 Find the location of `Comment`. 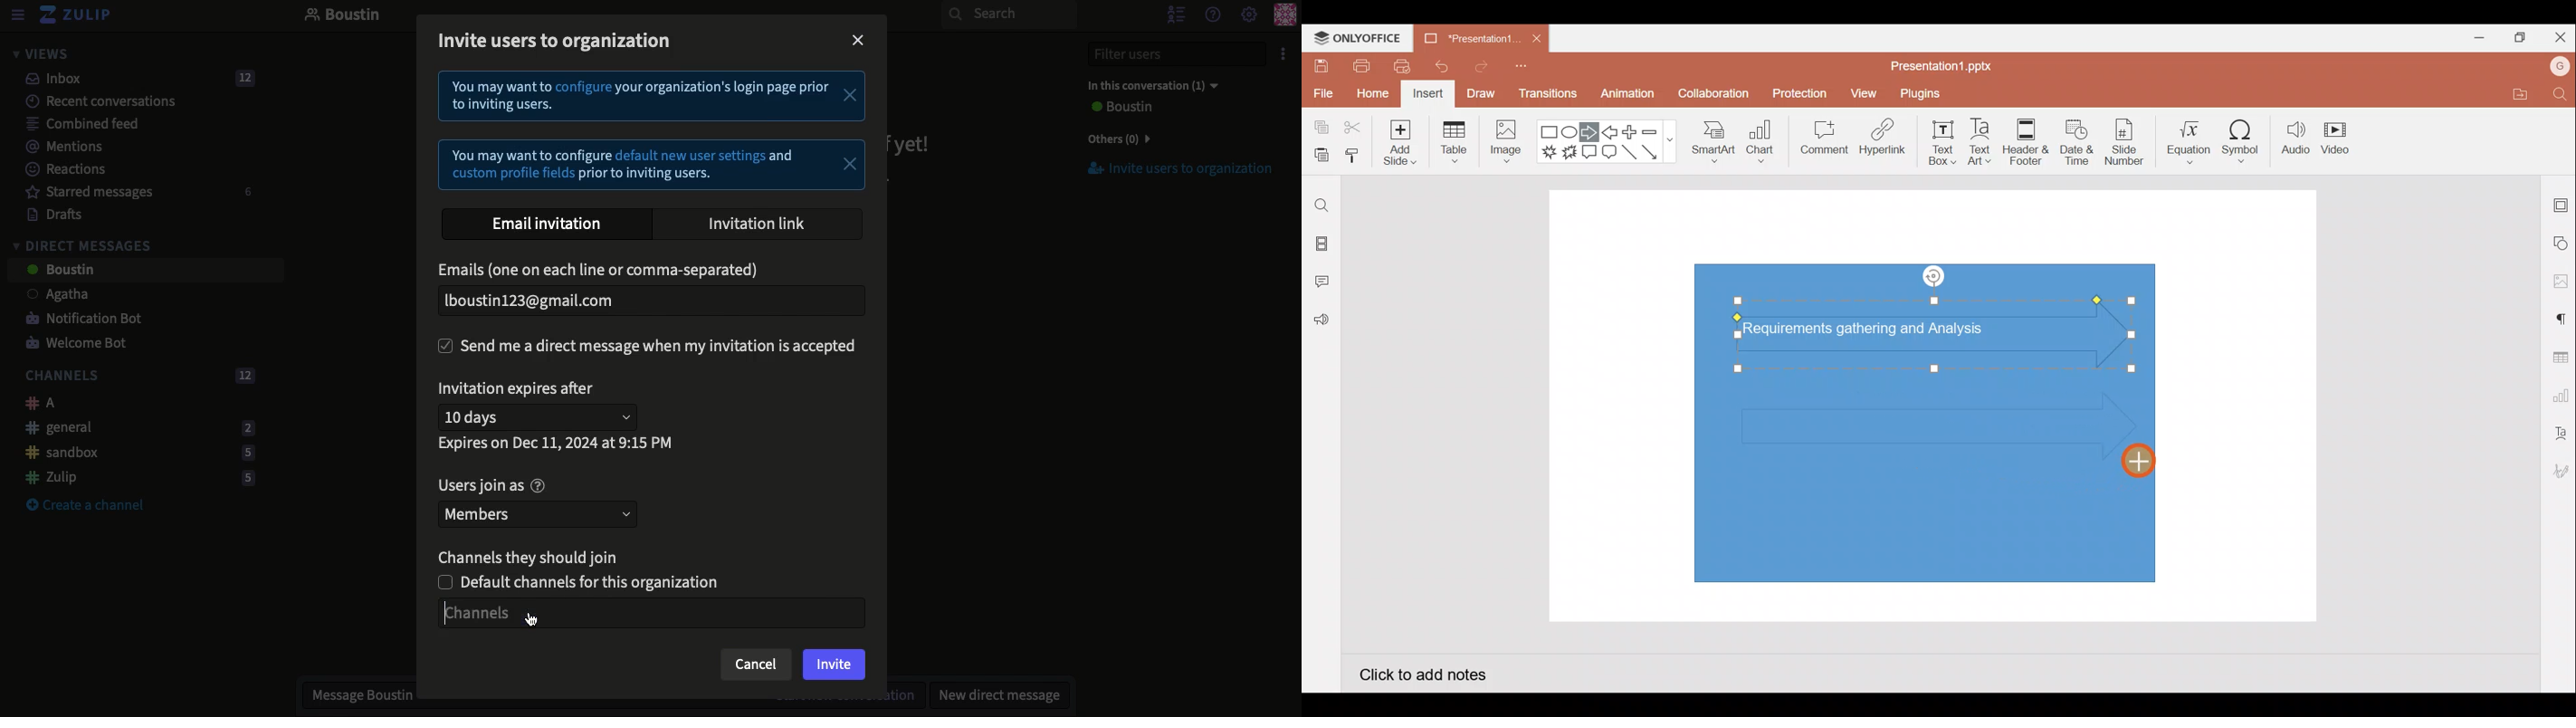

Comment is located at coordinates (1819, 140).